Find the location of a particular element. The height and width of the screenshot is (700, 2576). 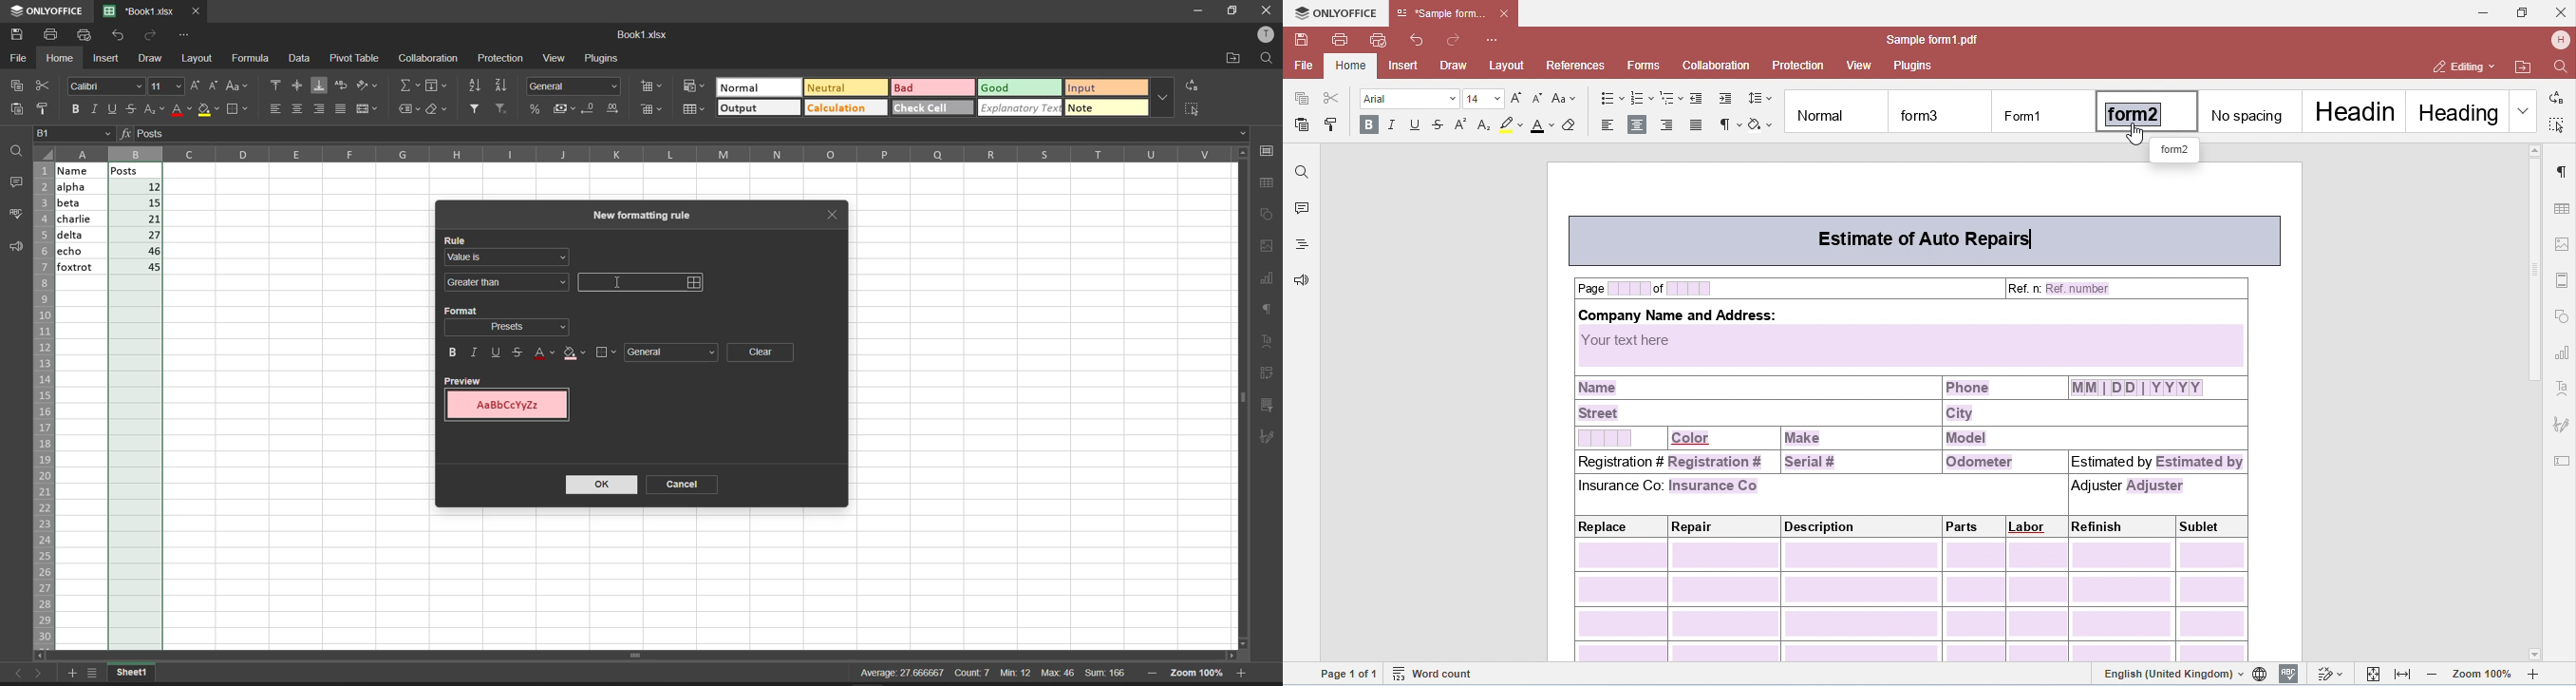

close tab is located at coordinates (196, 10).